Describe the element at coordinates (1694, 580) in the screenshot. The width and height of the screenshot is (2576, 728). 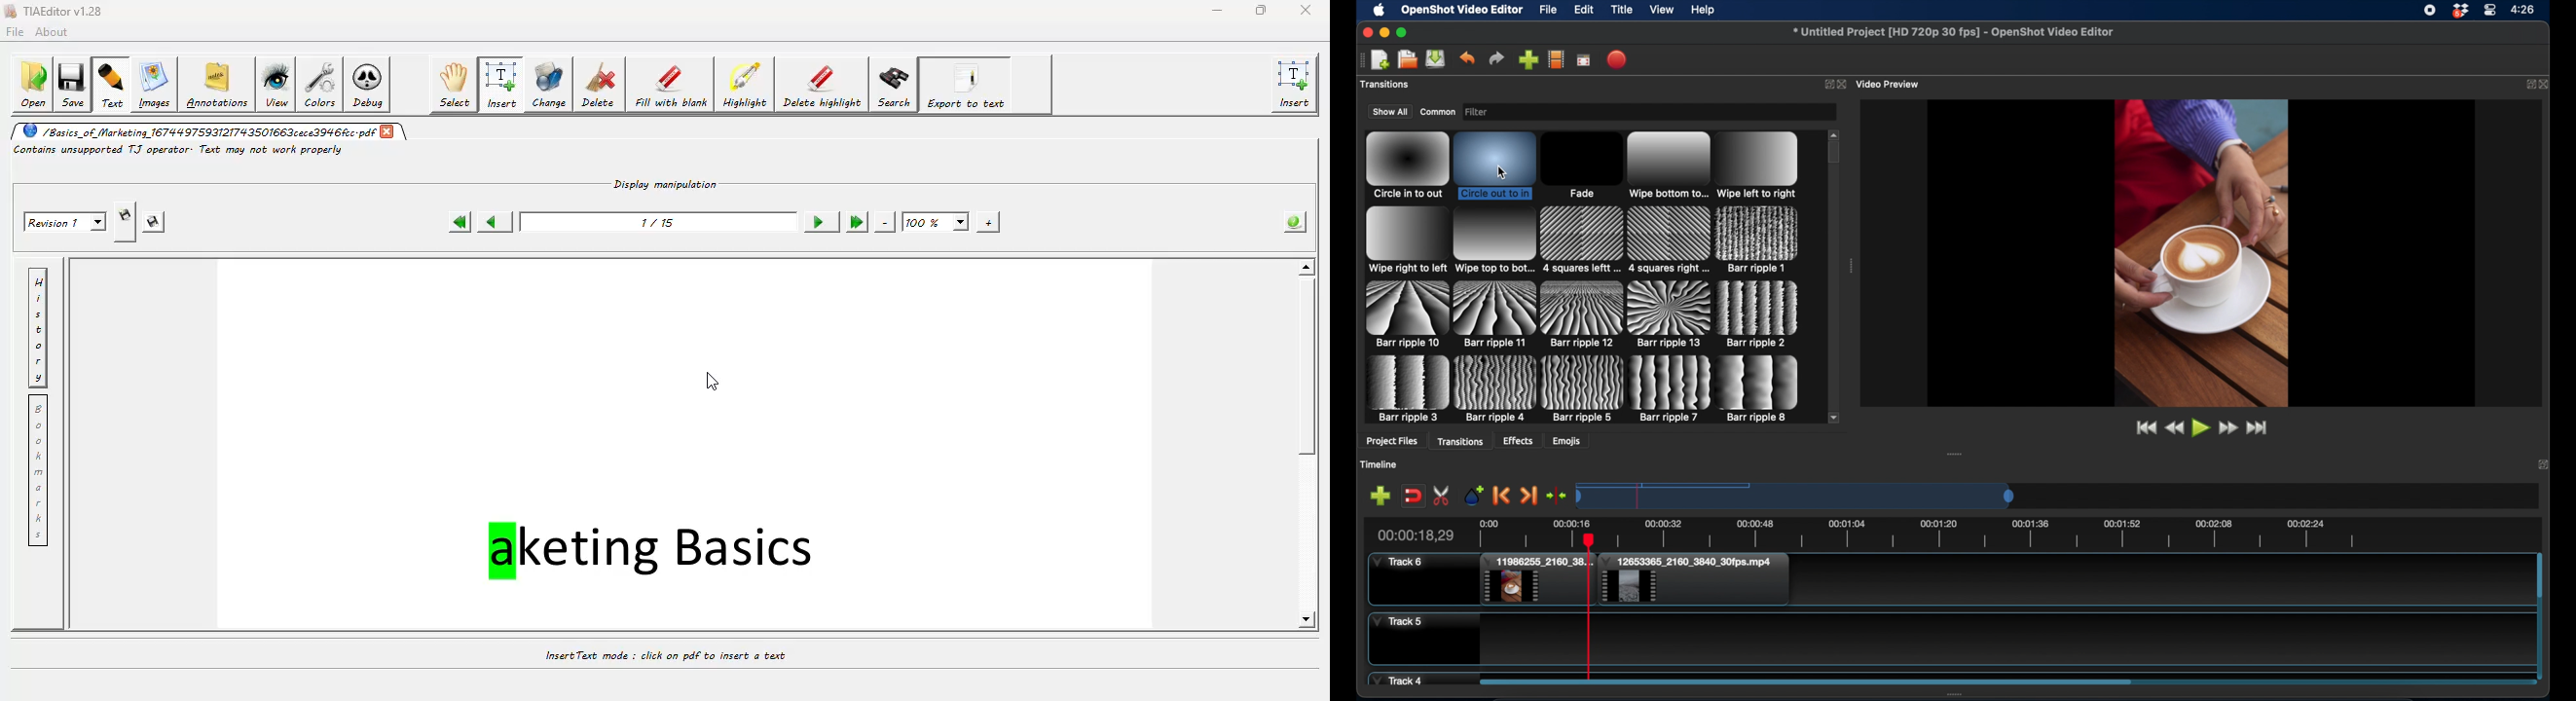
I see `clip` at that location.